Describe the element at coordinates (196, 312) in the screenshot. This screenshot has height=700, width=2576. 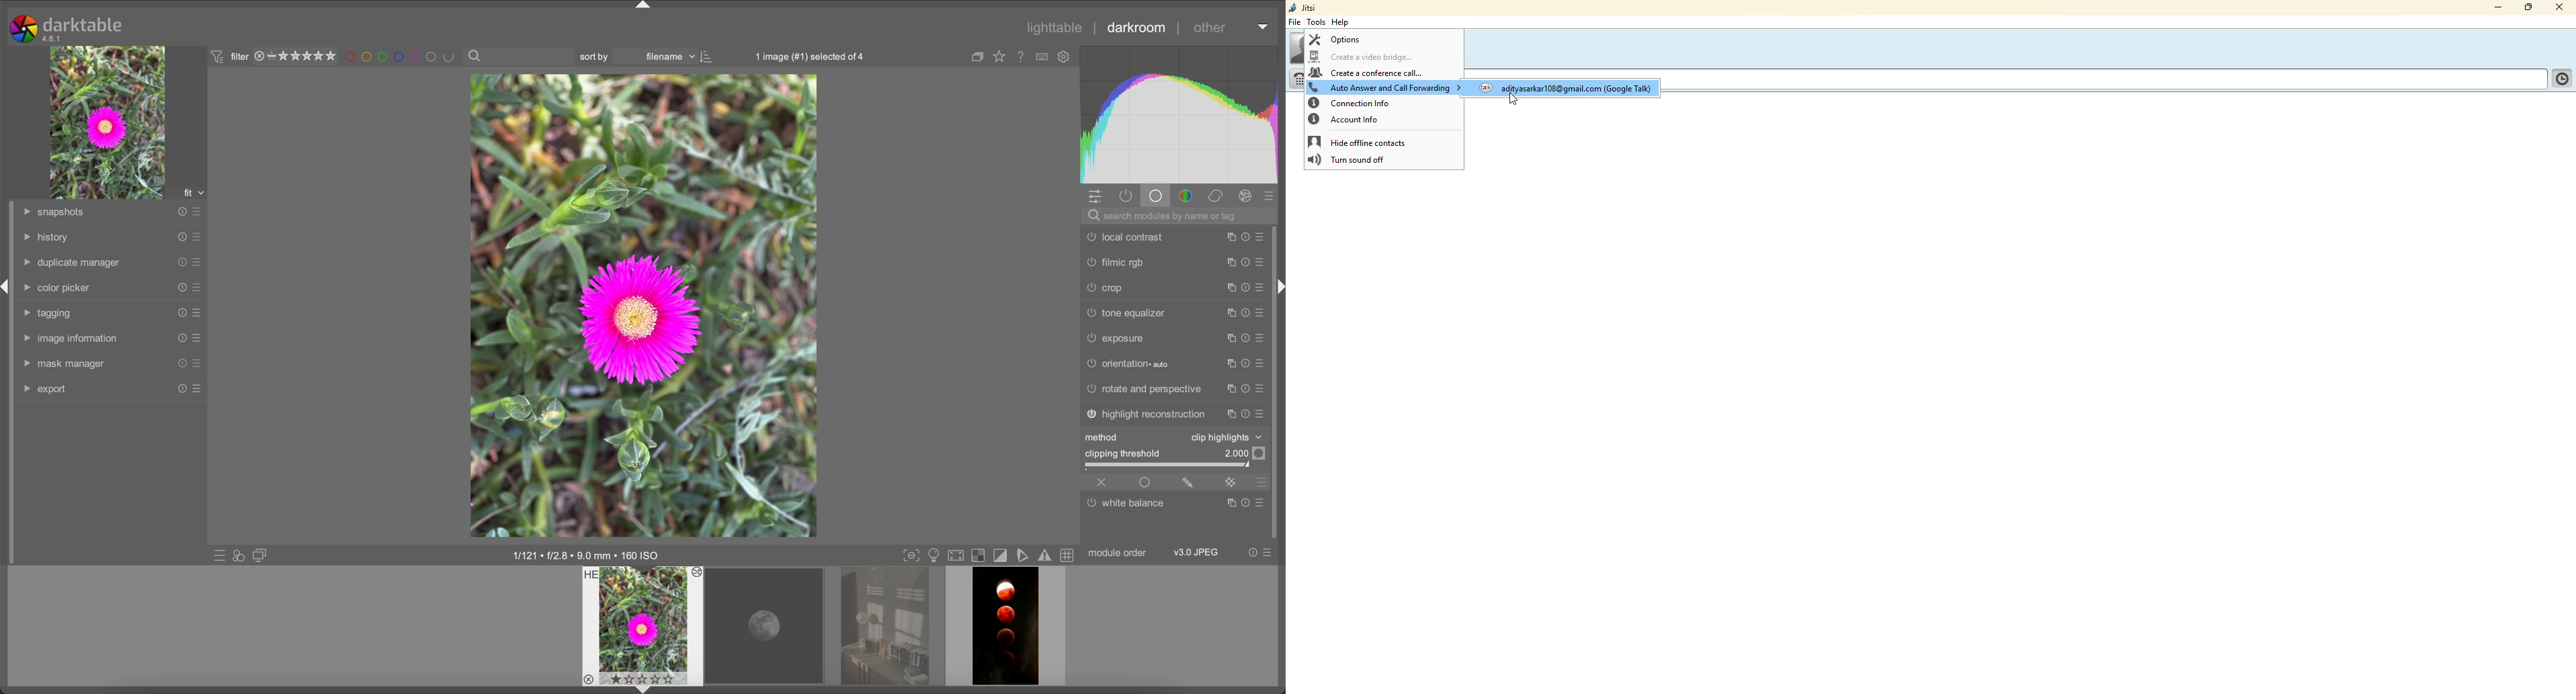
I see `presets` at that location.